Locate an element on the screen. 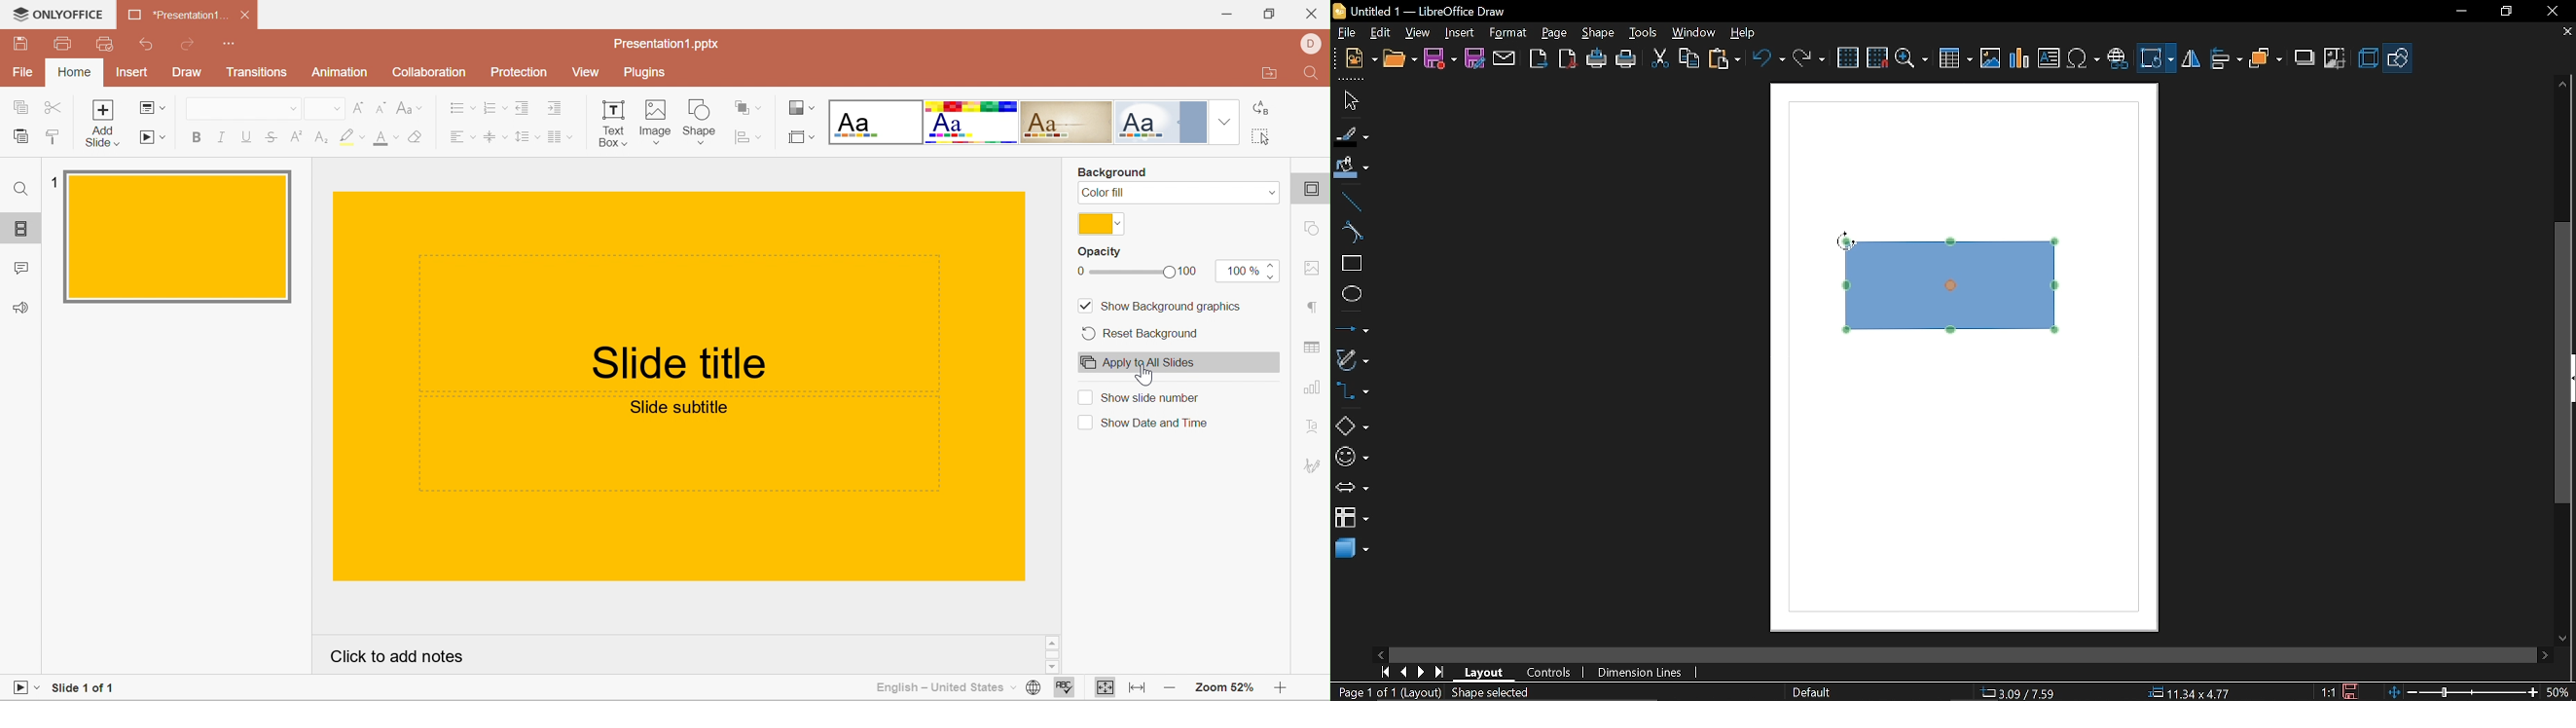  Draw is located at coordinates (189, 73).